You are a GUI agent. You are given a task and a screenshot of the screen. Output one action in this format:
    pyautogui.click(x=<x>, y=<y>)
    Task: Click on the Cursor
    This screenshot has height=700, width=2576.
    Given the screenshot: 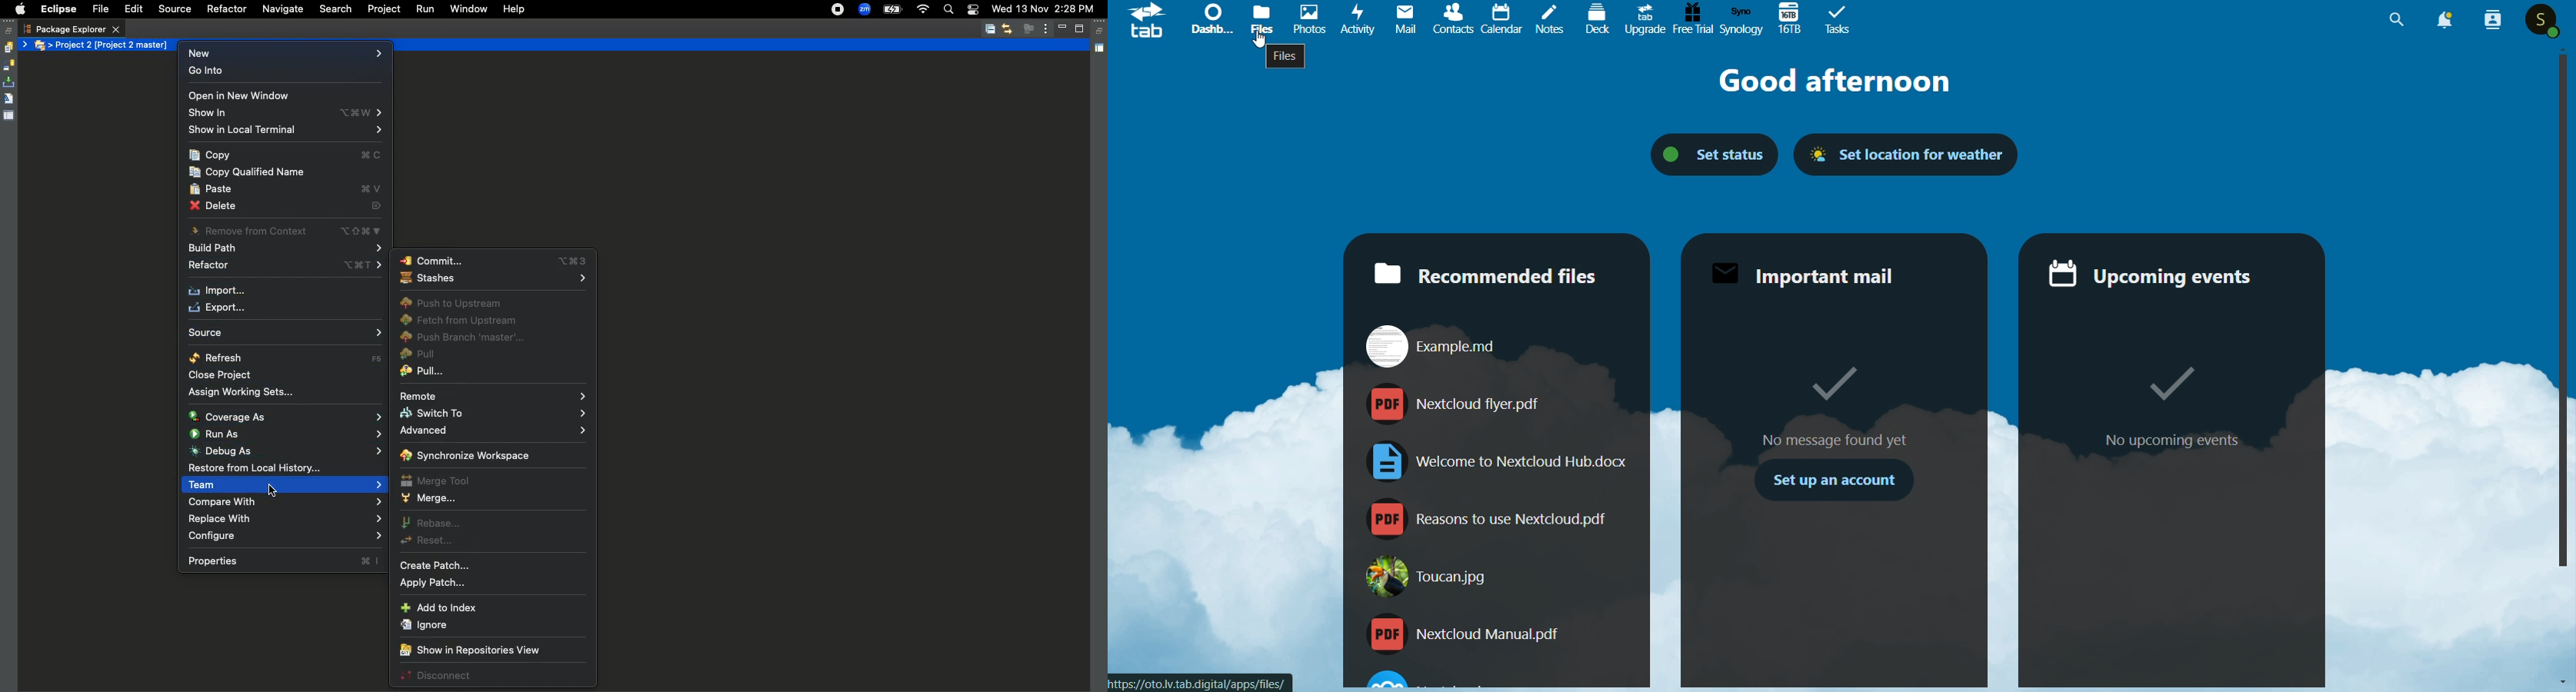 What is the action you would take?
    pyautogui.click(x=1257, y=40)
    